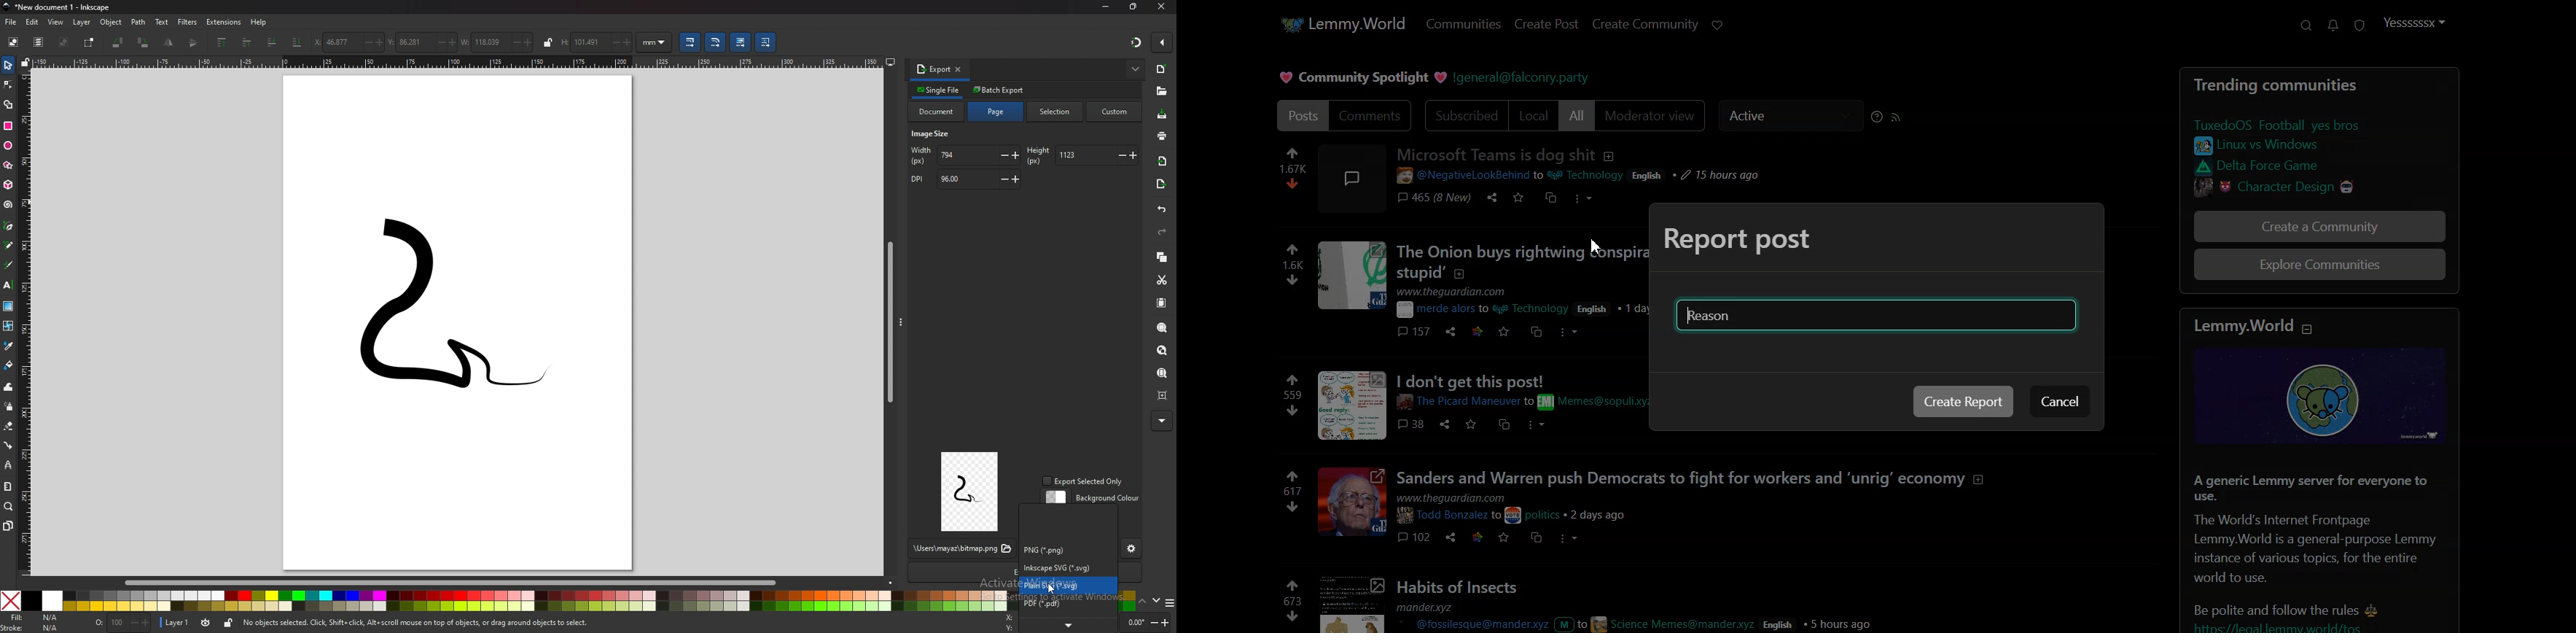 Image resolution: width=2576 pixels, height=644 pixels. What do you see at coordinates (35, 617) in the screenshot?
I see `fill` at bounding box center [35, 617].